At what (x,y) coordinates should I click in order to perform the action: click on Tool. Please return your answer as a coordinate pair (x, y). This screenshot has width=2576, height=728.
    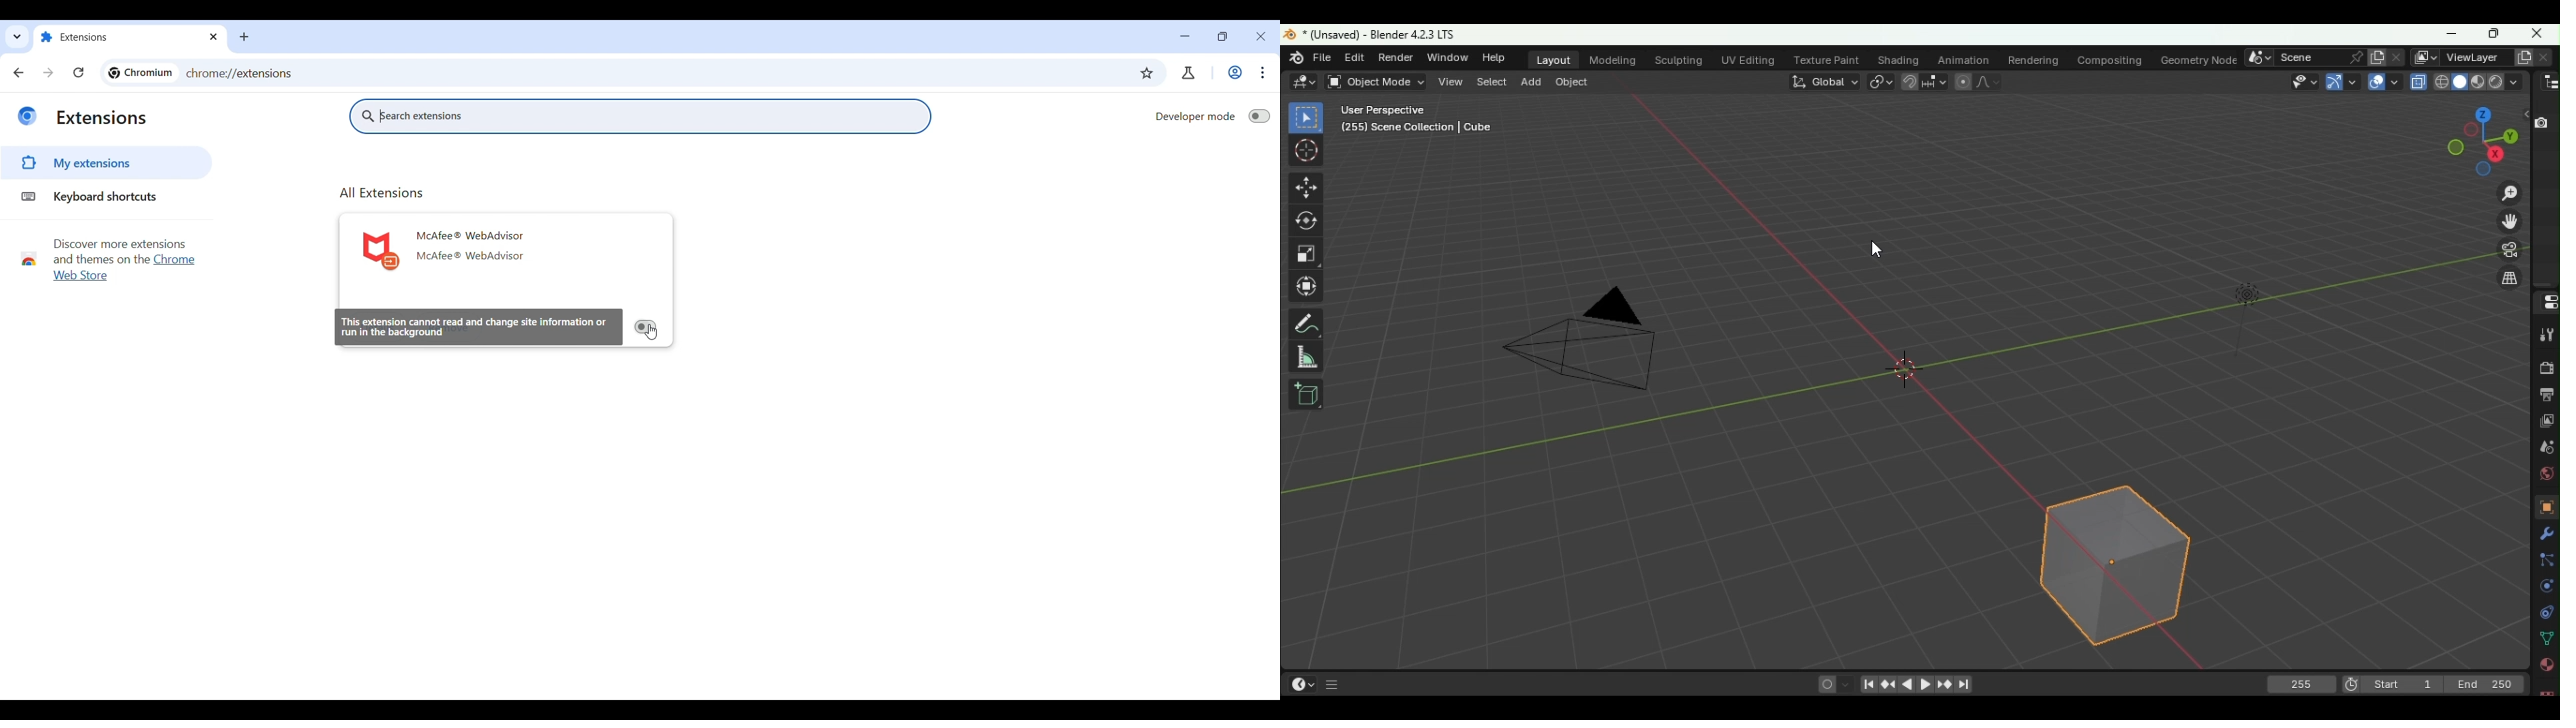
    Looking at the image, I should click on (2542, 335).